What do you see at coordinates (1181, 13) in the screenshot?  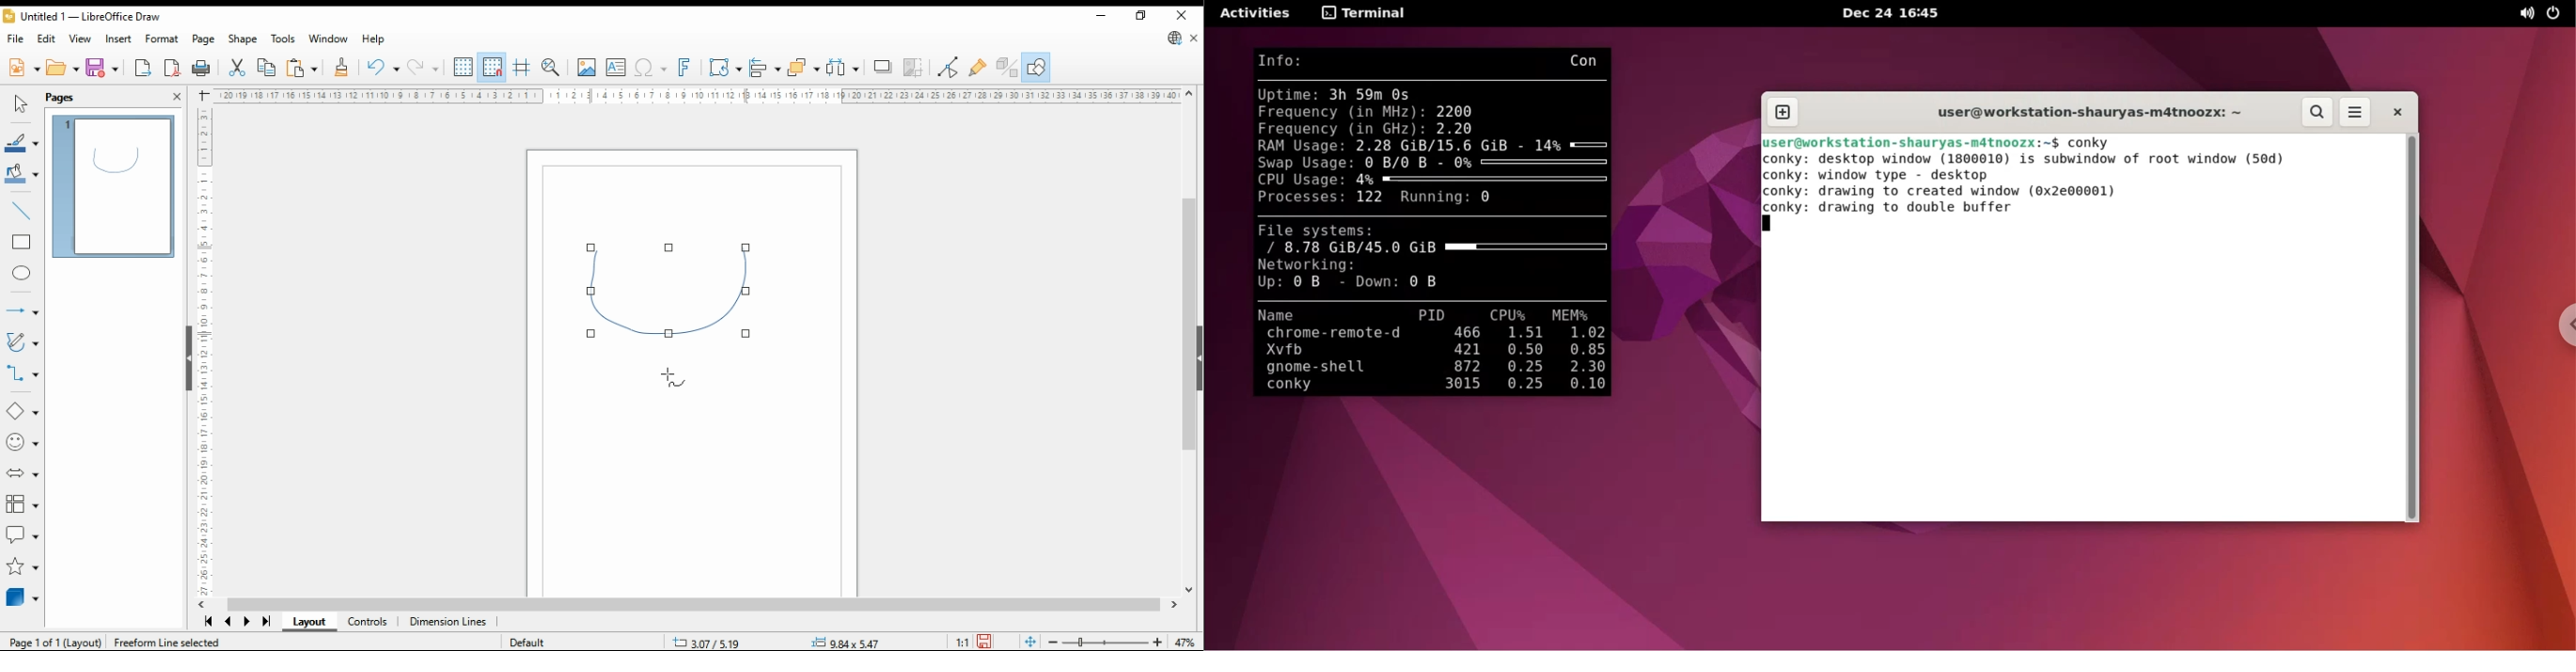 I see `close window` at bounding box center [1181, 13].